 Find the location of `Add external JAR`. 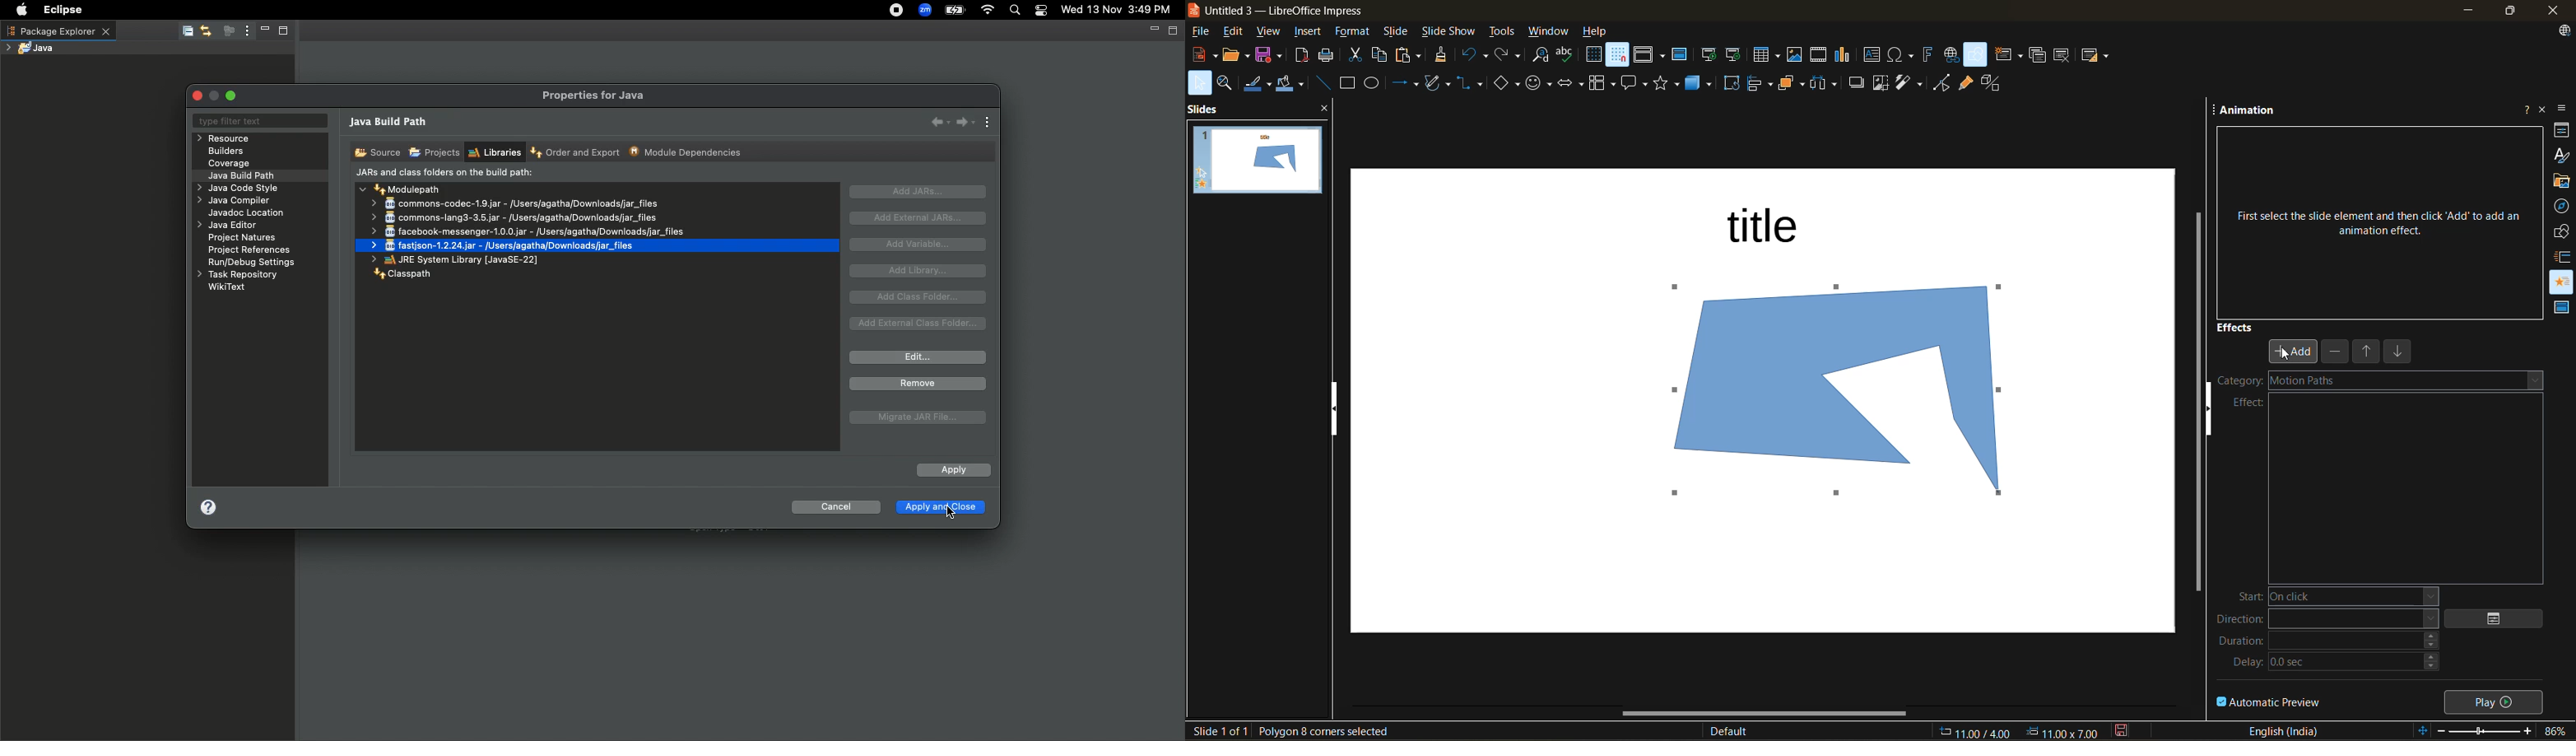

Add external JAR is located at coordinates (918, 217).